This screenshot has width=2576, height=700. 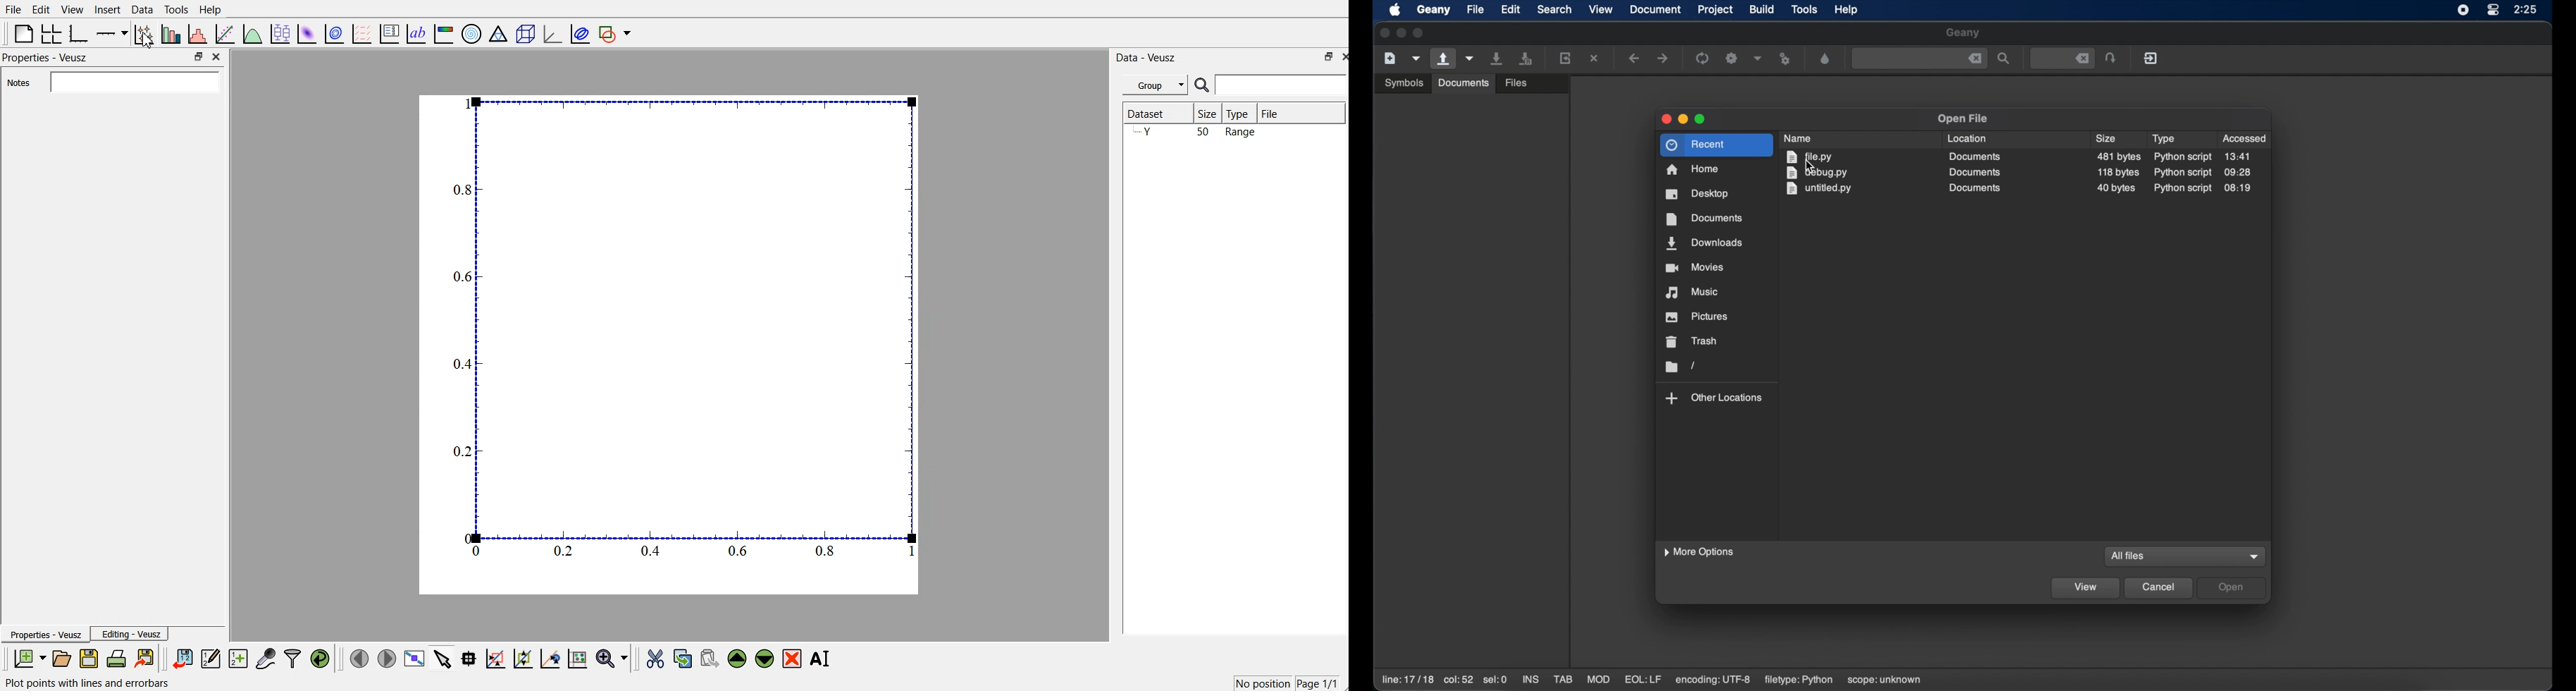 I want to click on , so click(x=1400, y=84).